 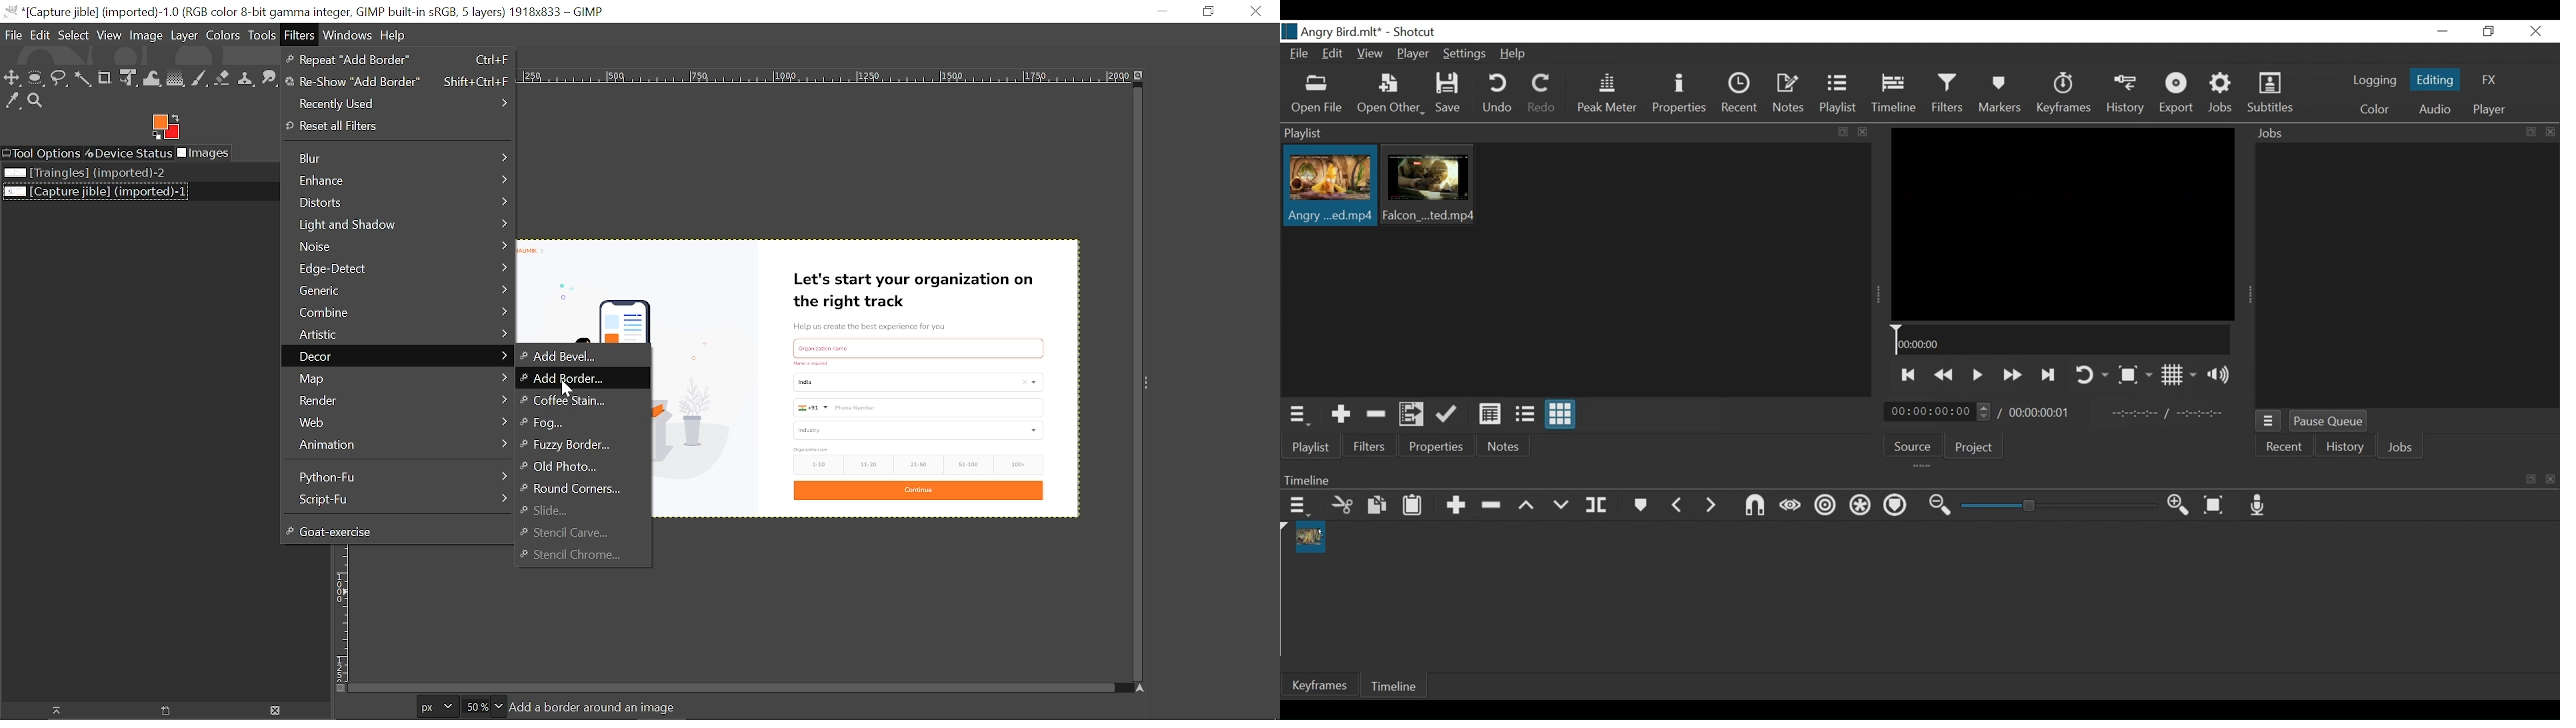 I want to click on Timeline menu, so click(x=1299, y=507).